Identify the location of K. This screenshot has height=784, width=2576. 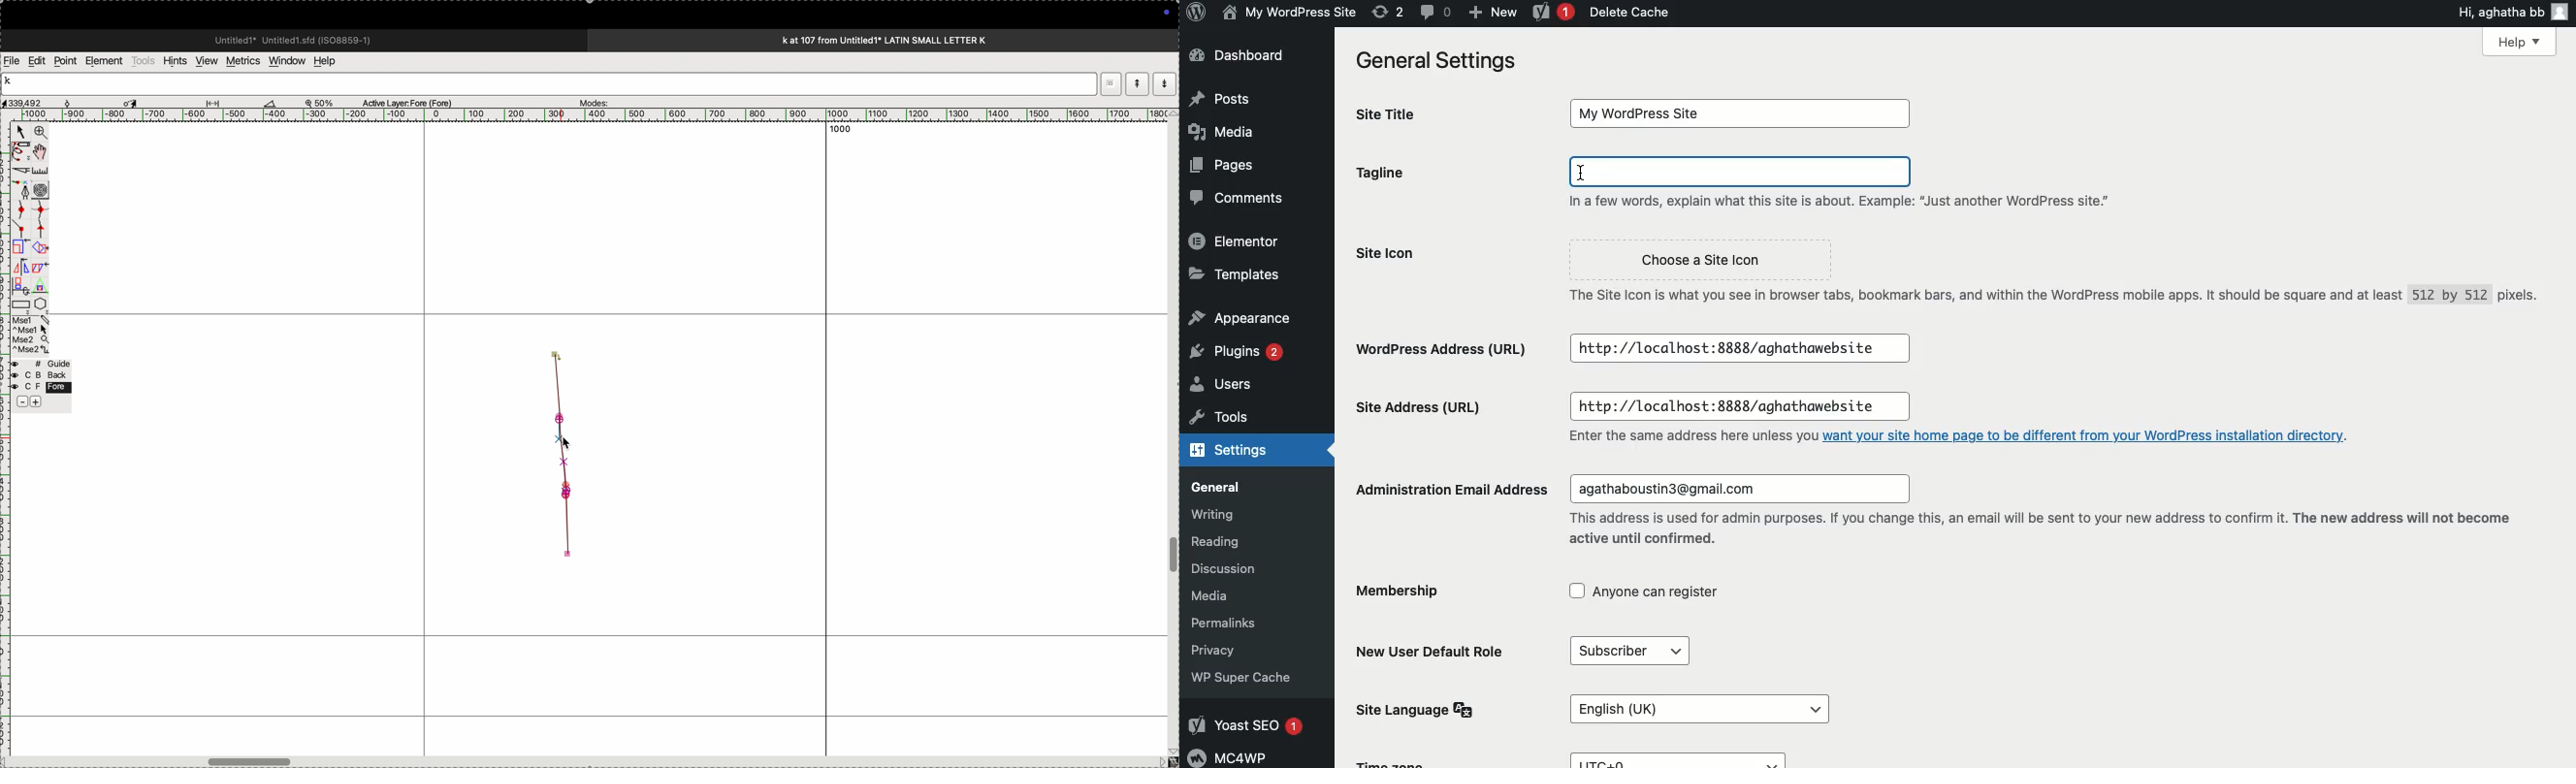
(12, 82).